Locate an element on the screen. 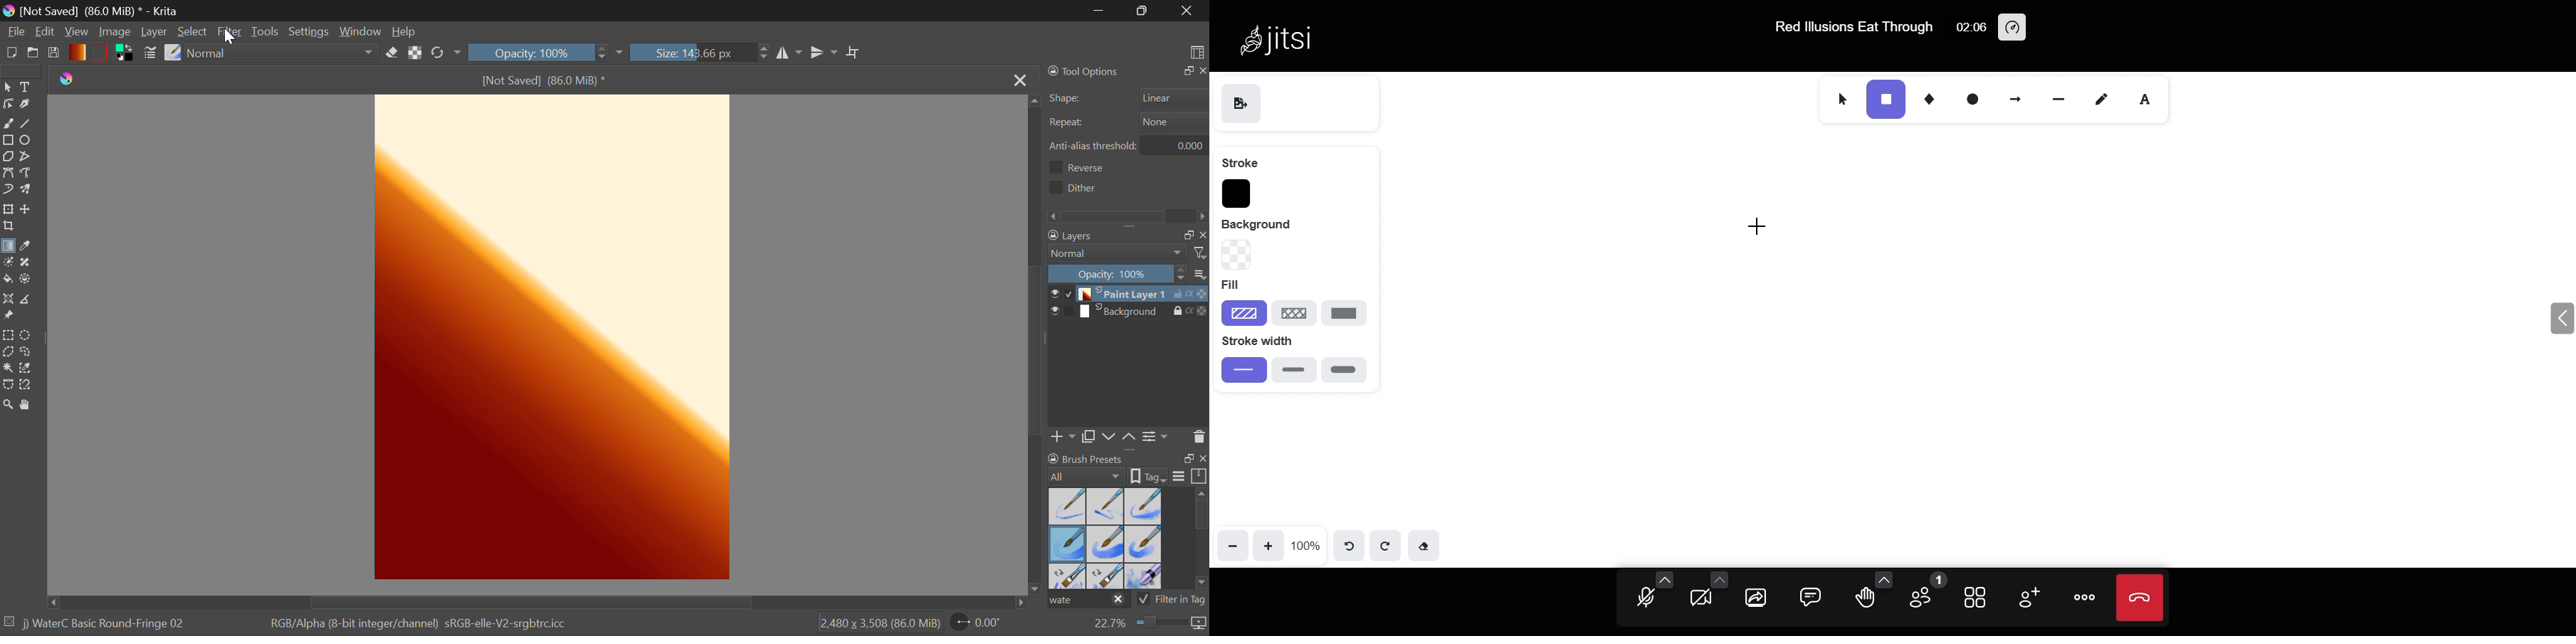  Dynamic Brush is located at coordinates (8, 189).